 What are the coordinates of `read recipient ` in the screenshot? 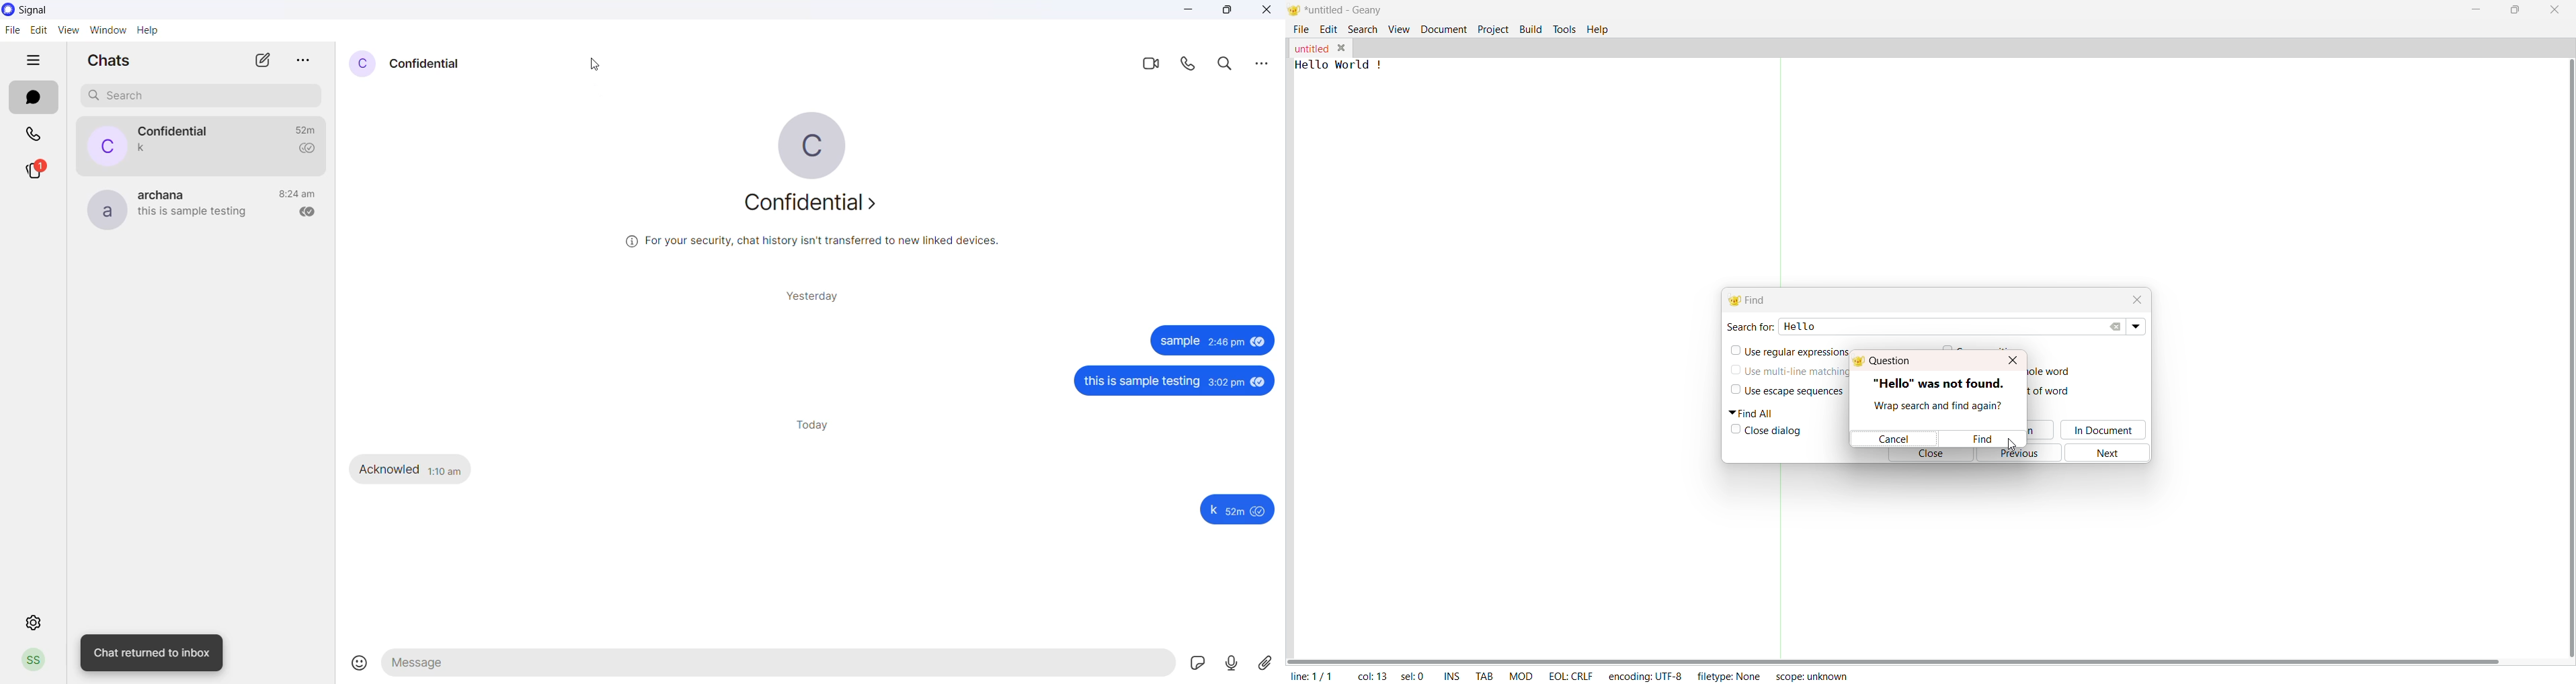 It's located at (310, 213).